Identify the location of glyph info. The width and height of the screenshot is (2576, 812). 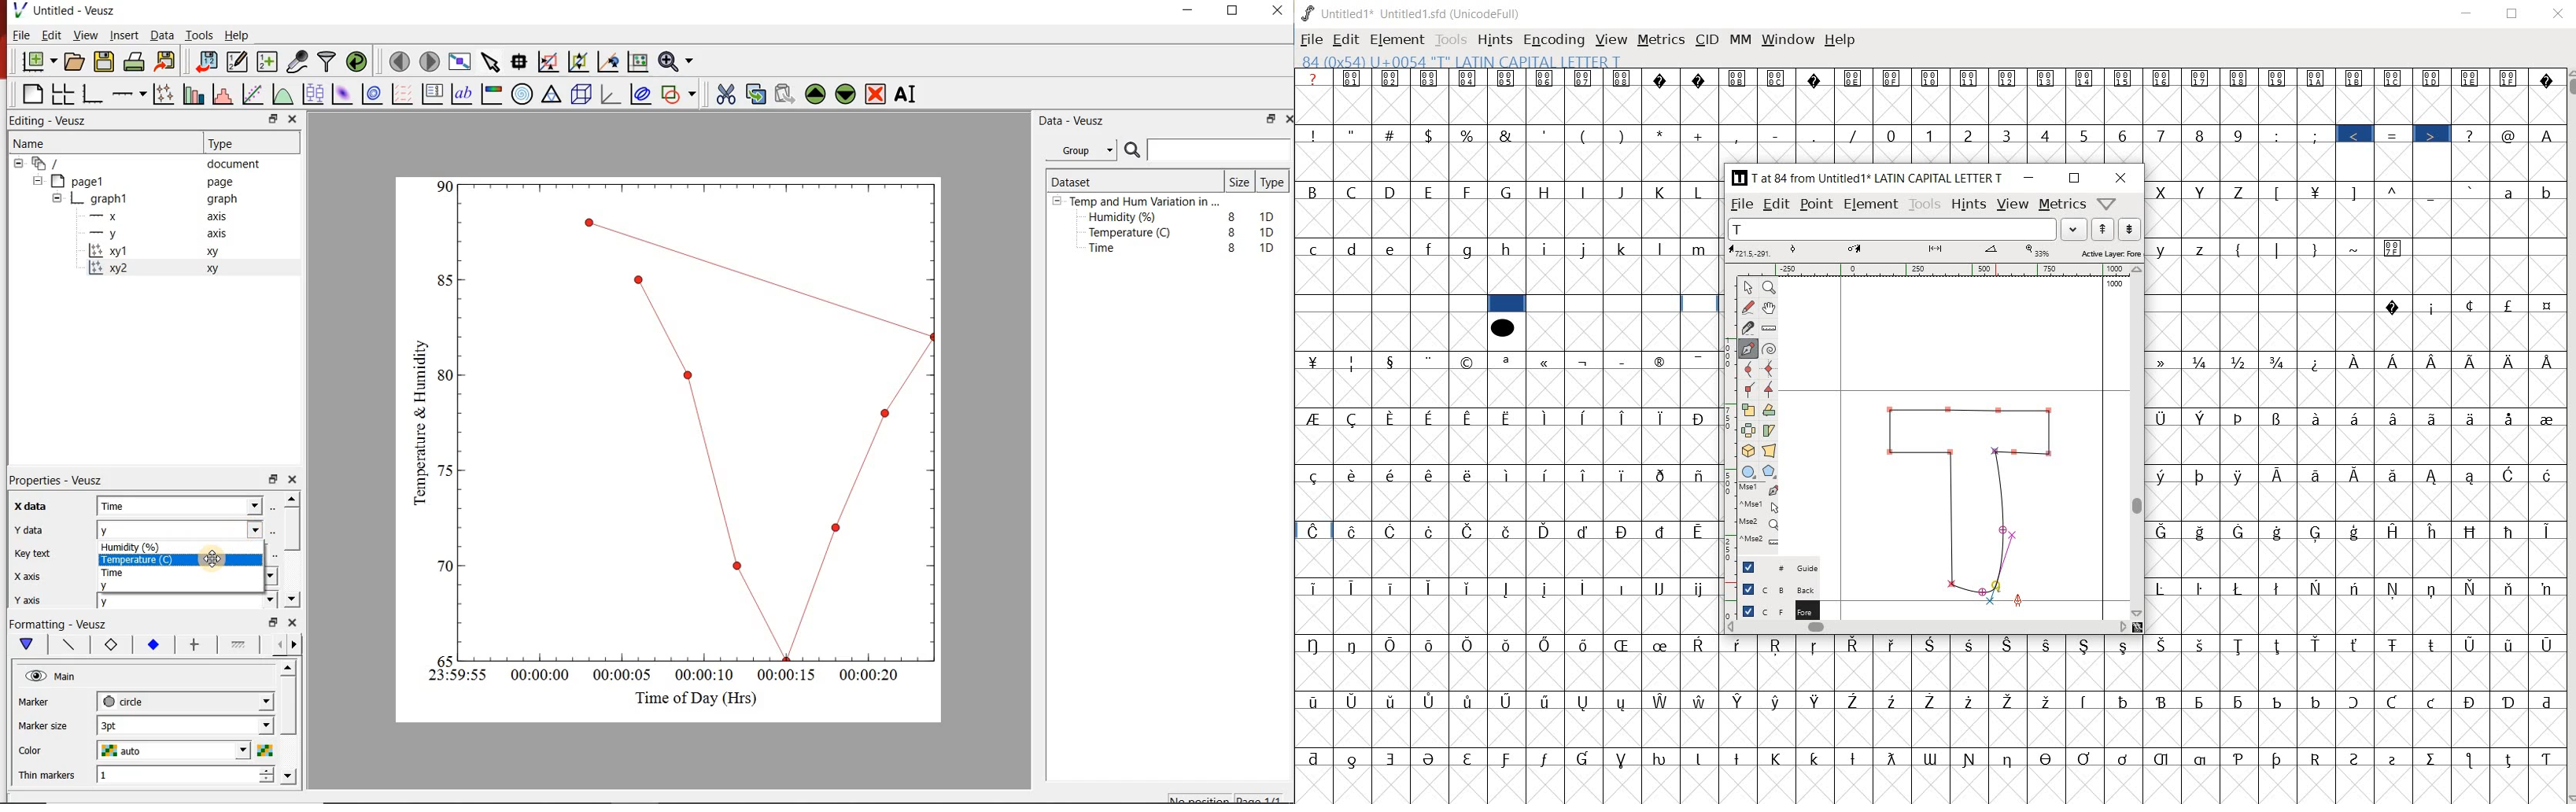
(1460, 61).